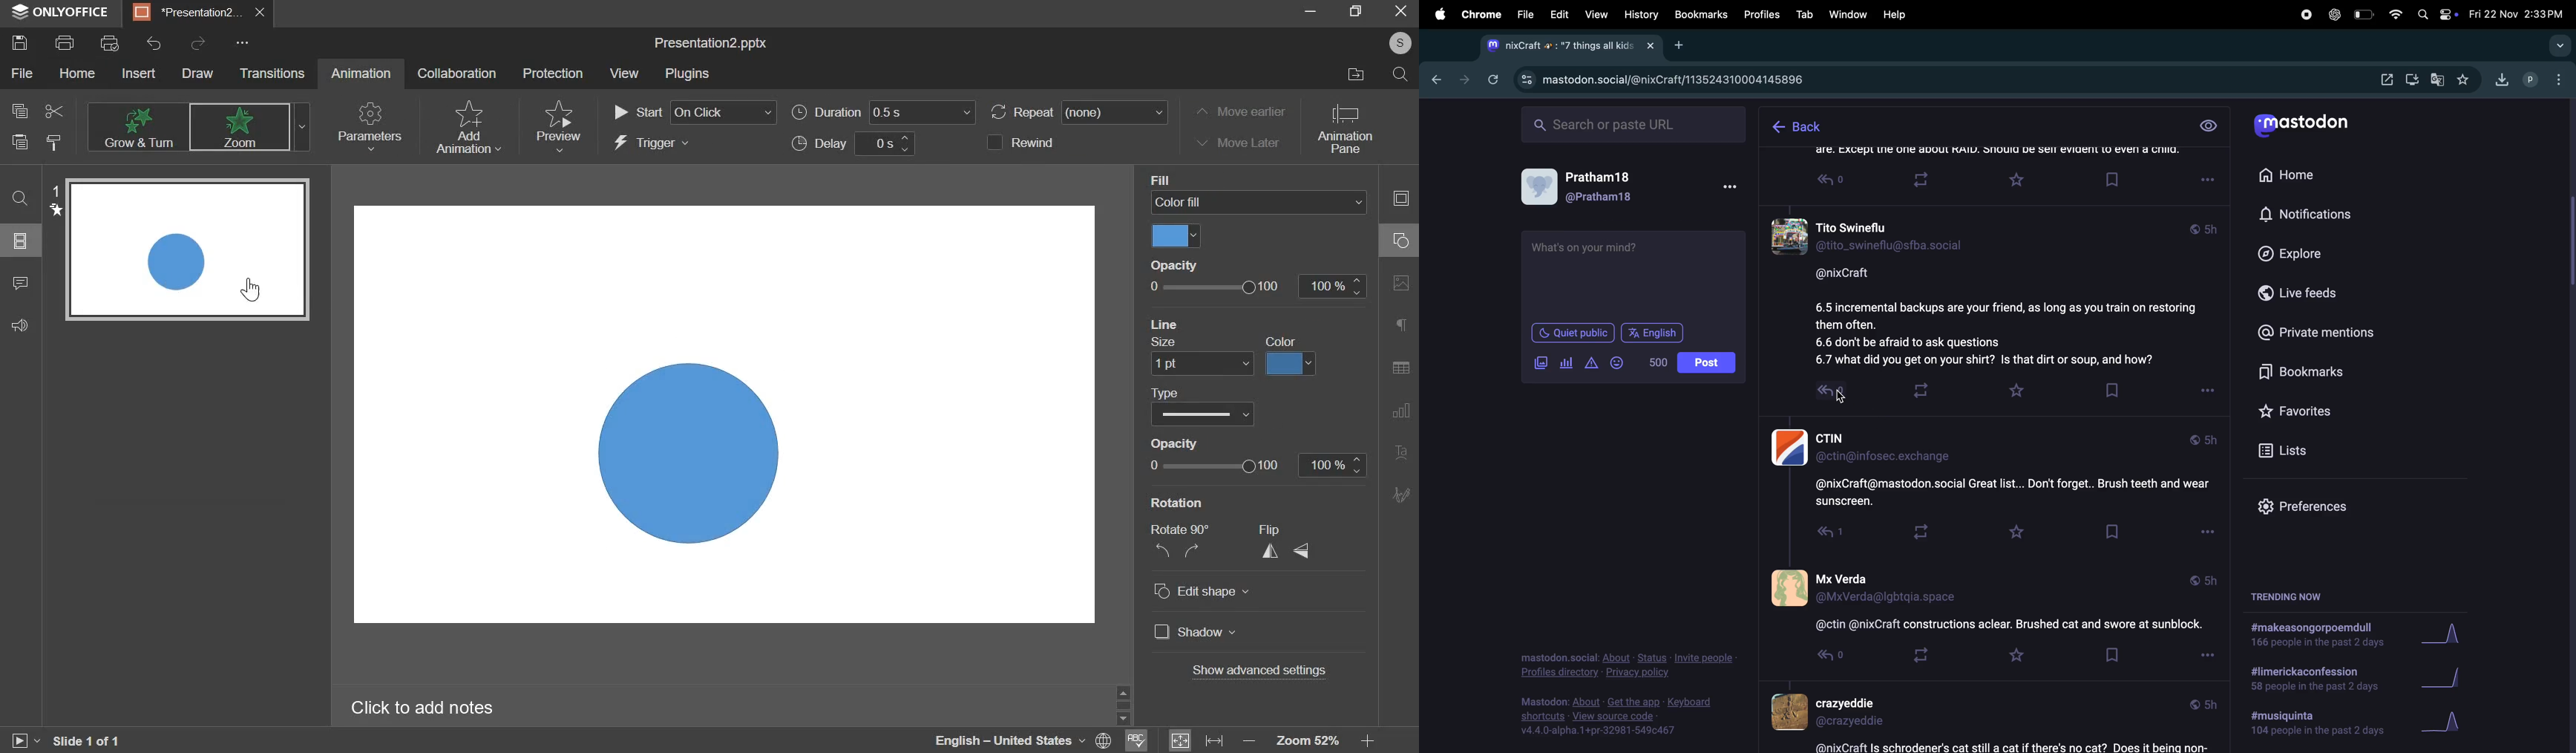 Image resolution: width=2576 pixels, height=756 pixels. Describe the element at coordinates (2204, 532) in the screenshot. I see `Options` at that location.